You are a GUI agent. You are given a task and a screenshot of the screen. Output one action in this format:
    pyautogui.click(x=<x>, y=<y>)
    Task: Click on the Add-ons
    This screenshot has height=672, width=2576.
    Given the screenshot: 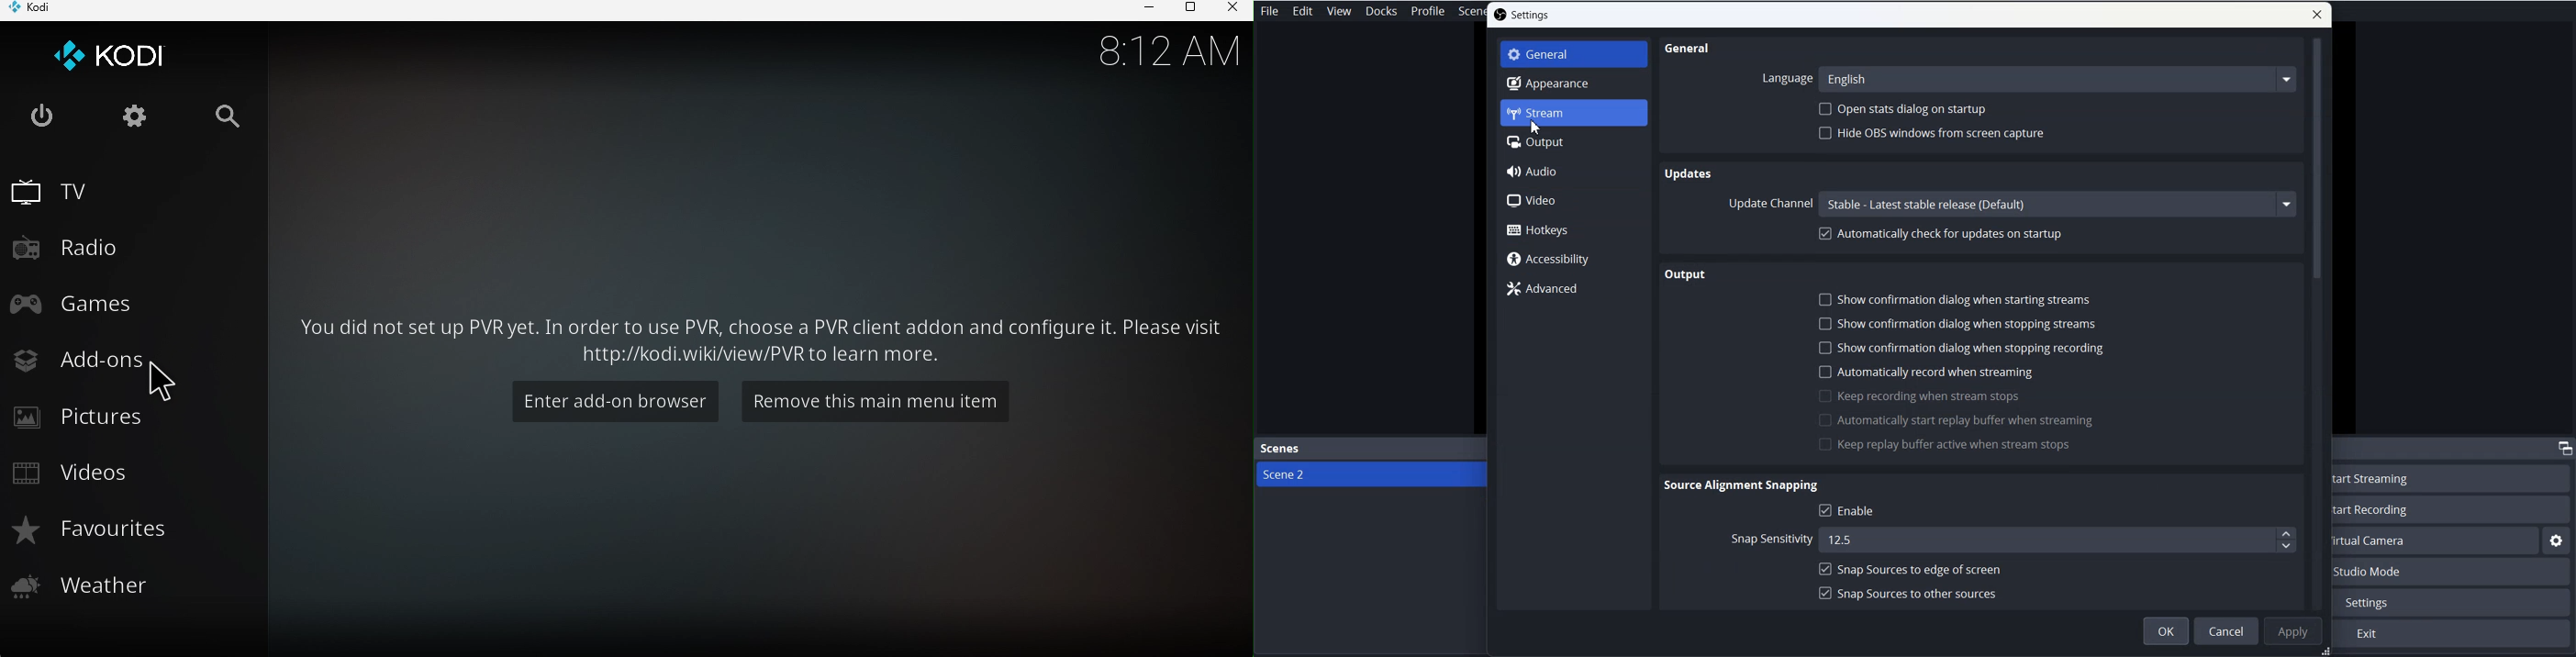 What is the action you would take?
    pyautogui.click(x=77, y=362)
    